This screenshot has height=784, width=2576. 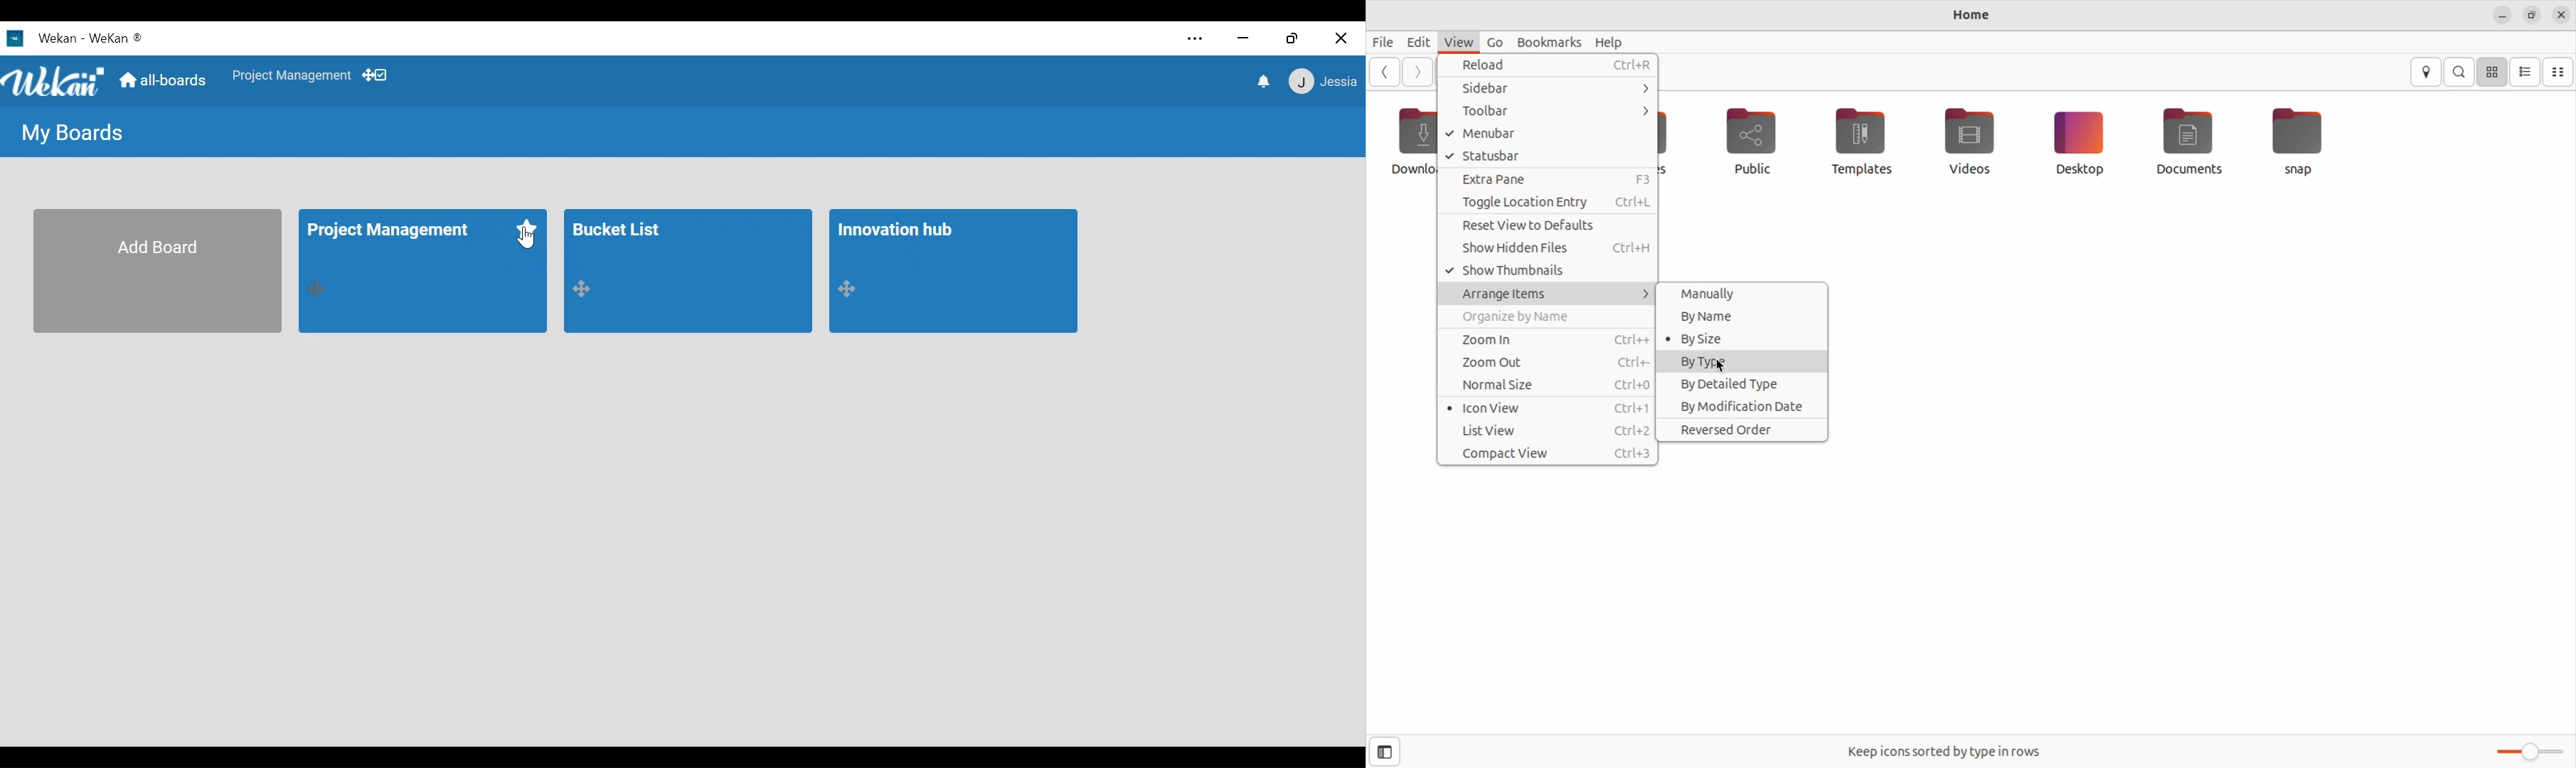 What do you see at coordinates (1549, 41) in the screenshot?
I see `bookmarks` at bounding box center [1549, 41].